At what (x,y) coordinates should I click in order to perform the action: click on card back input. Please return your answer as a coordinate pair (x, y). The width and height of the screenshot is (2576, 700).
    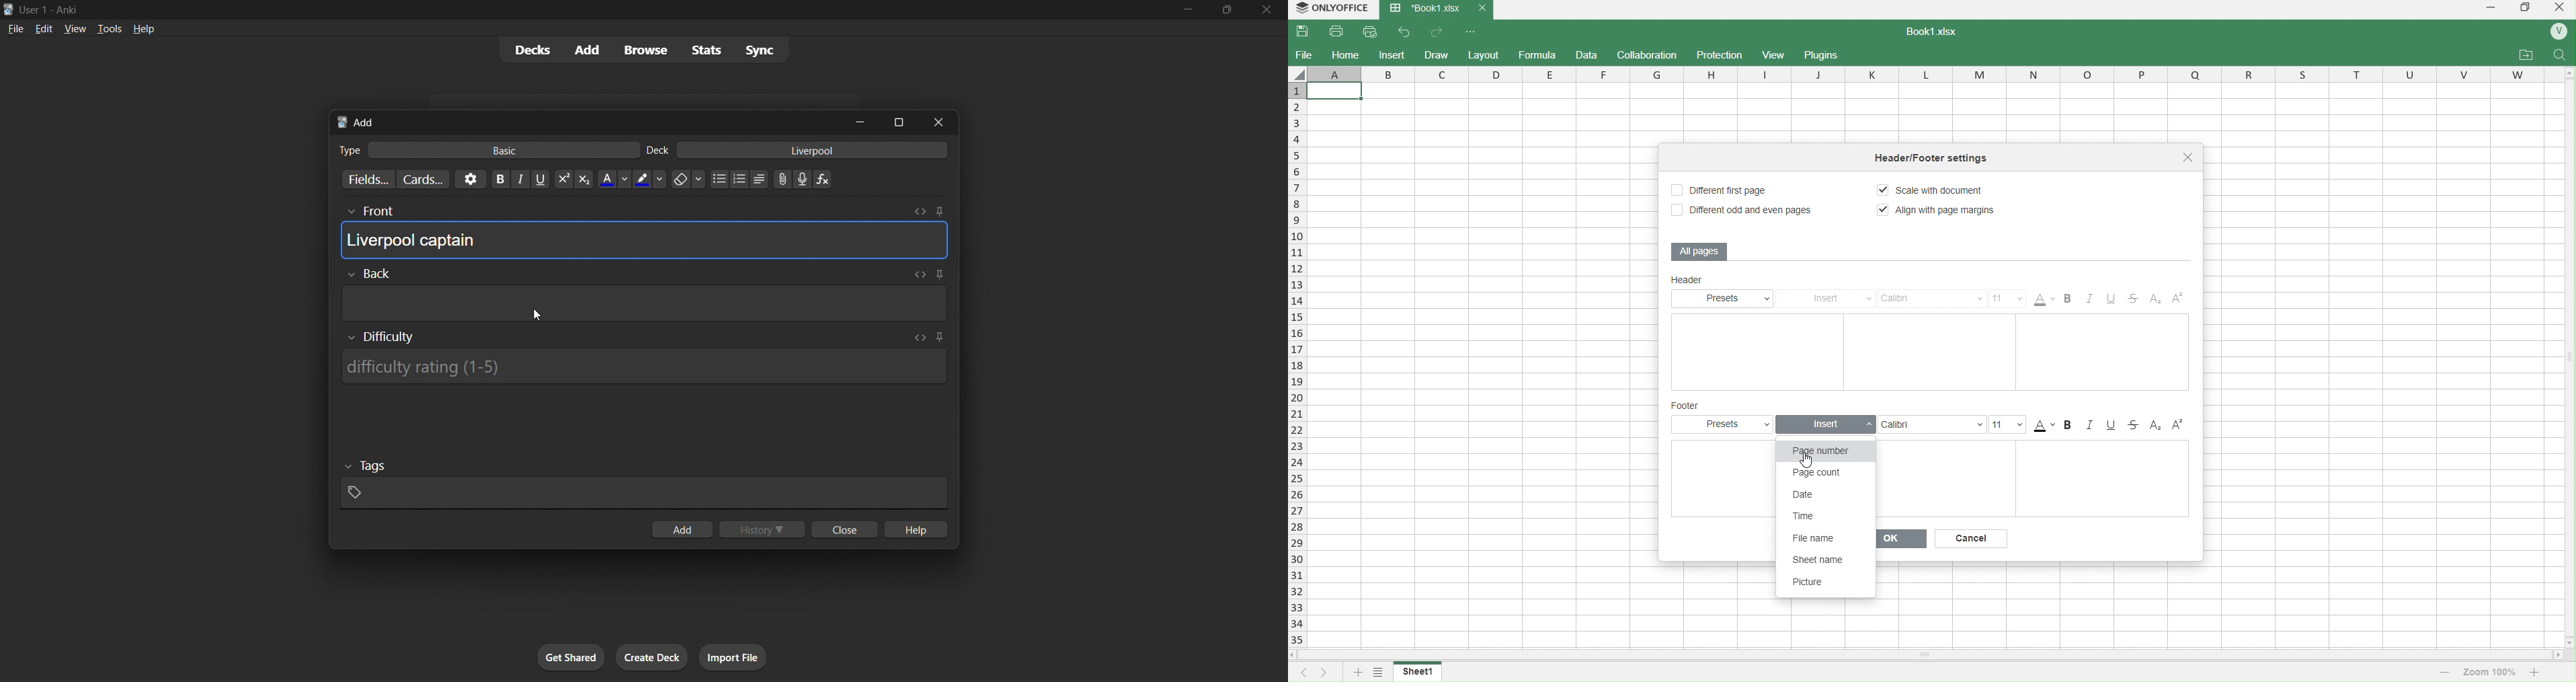
    Looking at the image, I should click on (645, 303).